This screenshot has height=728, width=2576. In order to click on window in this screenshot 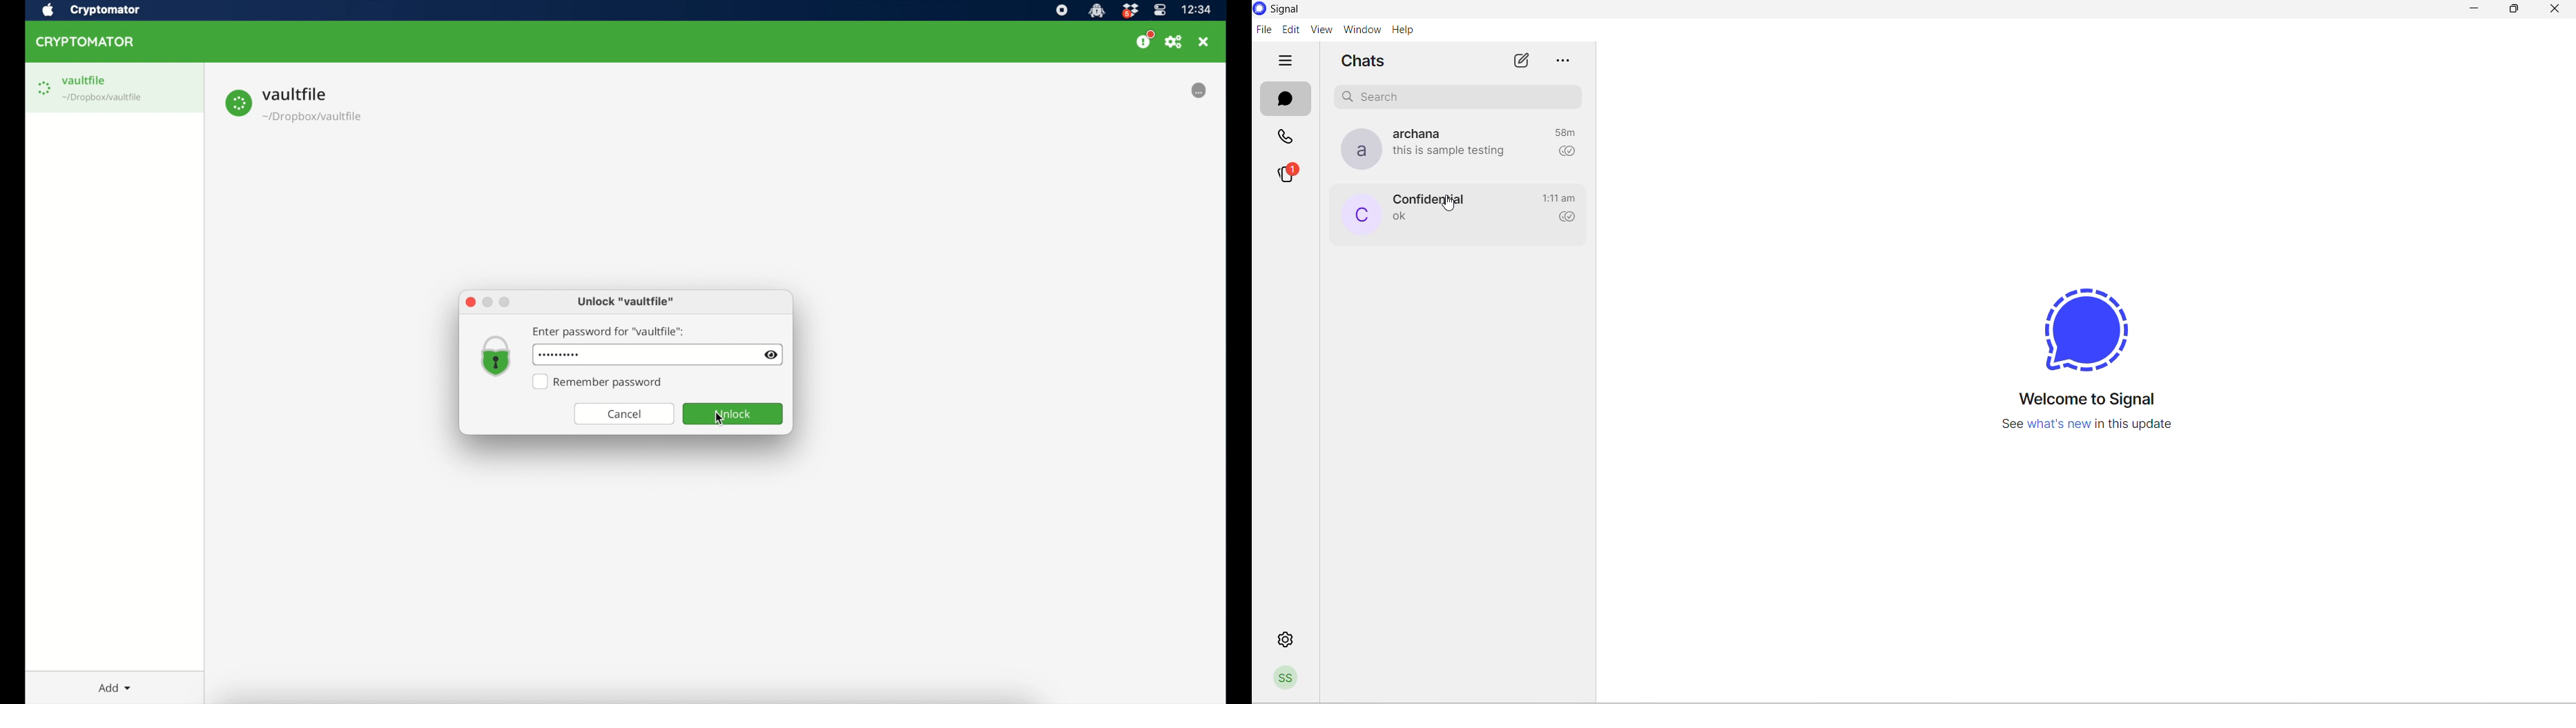, I will do `click(1363, 29)`.